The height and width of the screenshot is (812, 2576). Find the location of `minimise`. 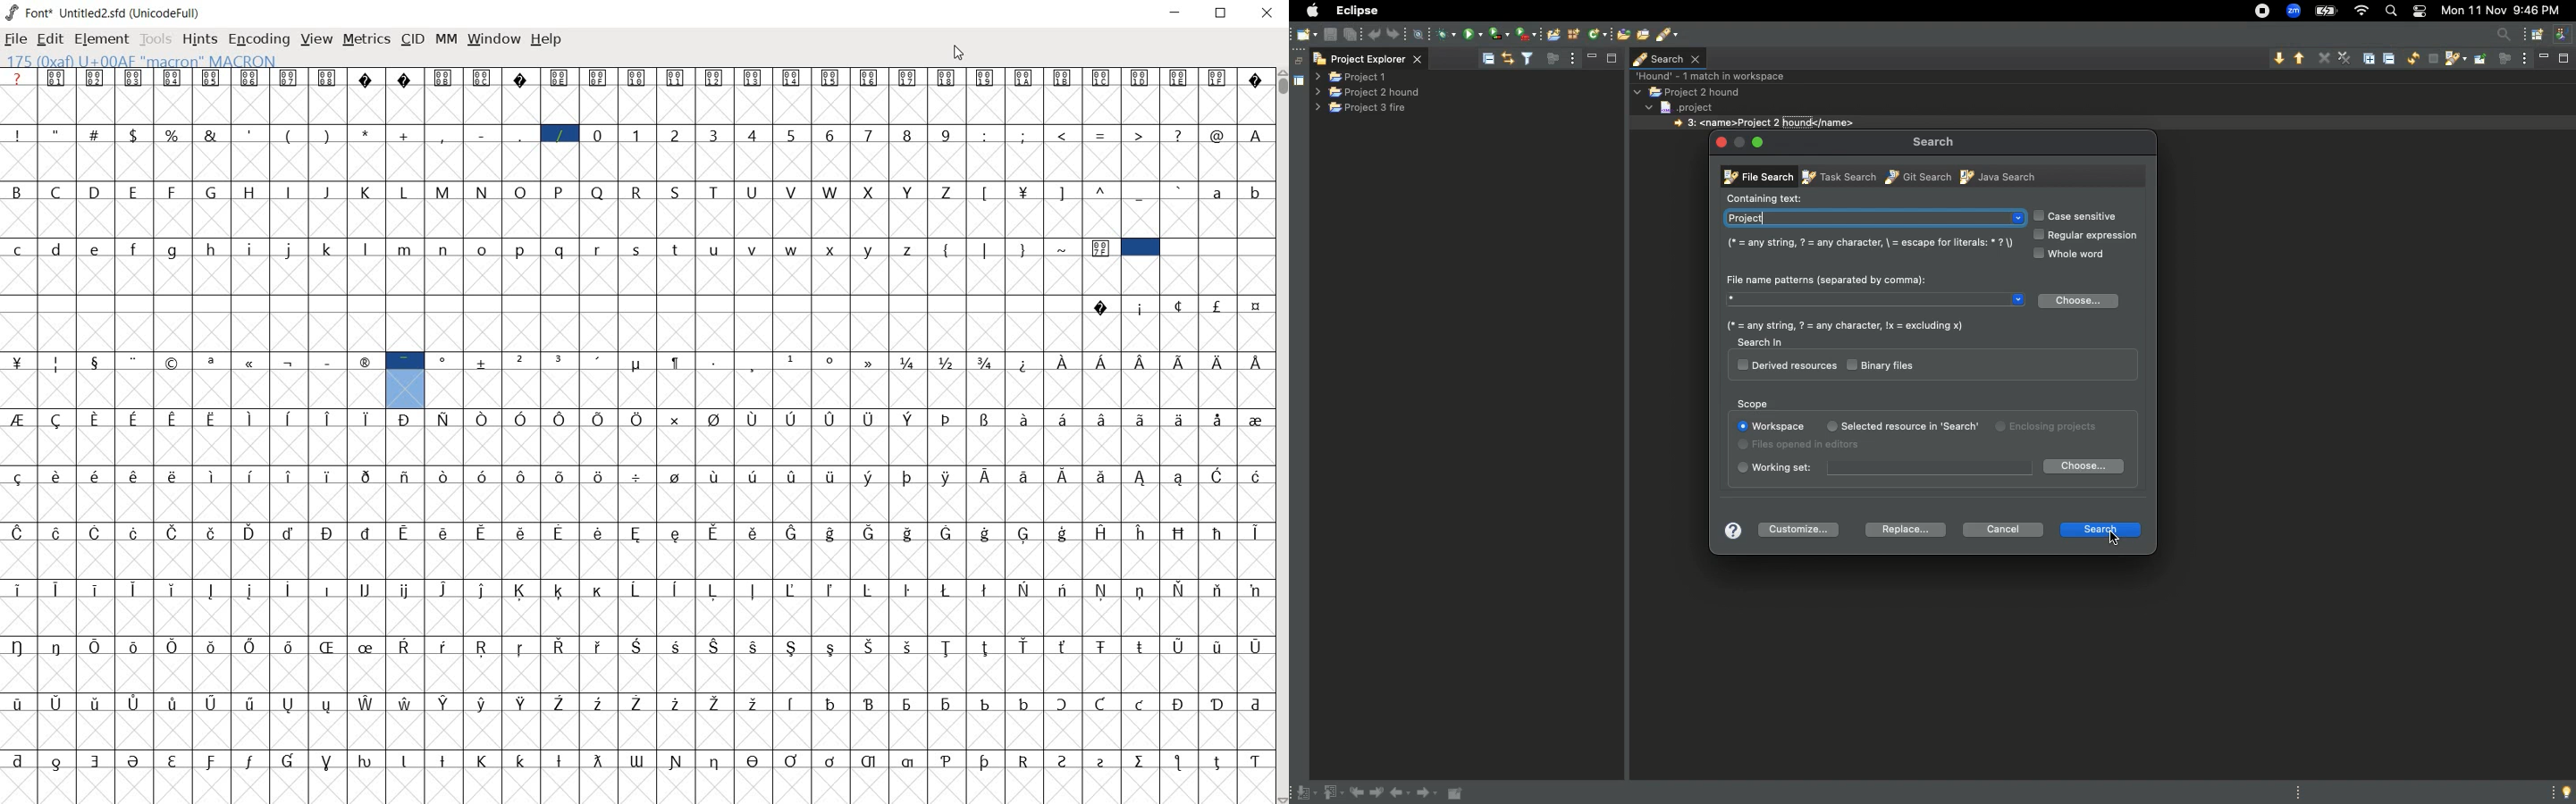

minimise is located at coordinates (1739, 145).